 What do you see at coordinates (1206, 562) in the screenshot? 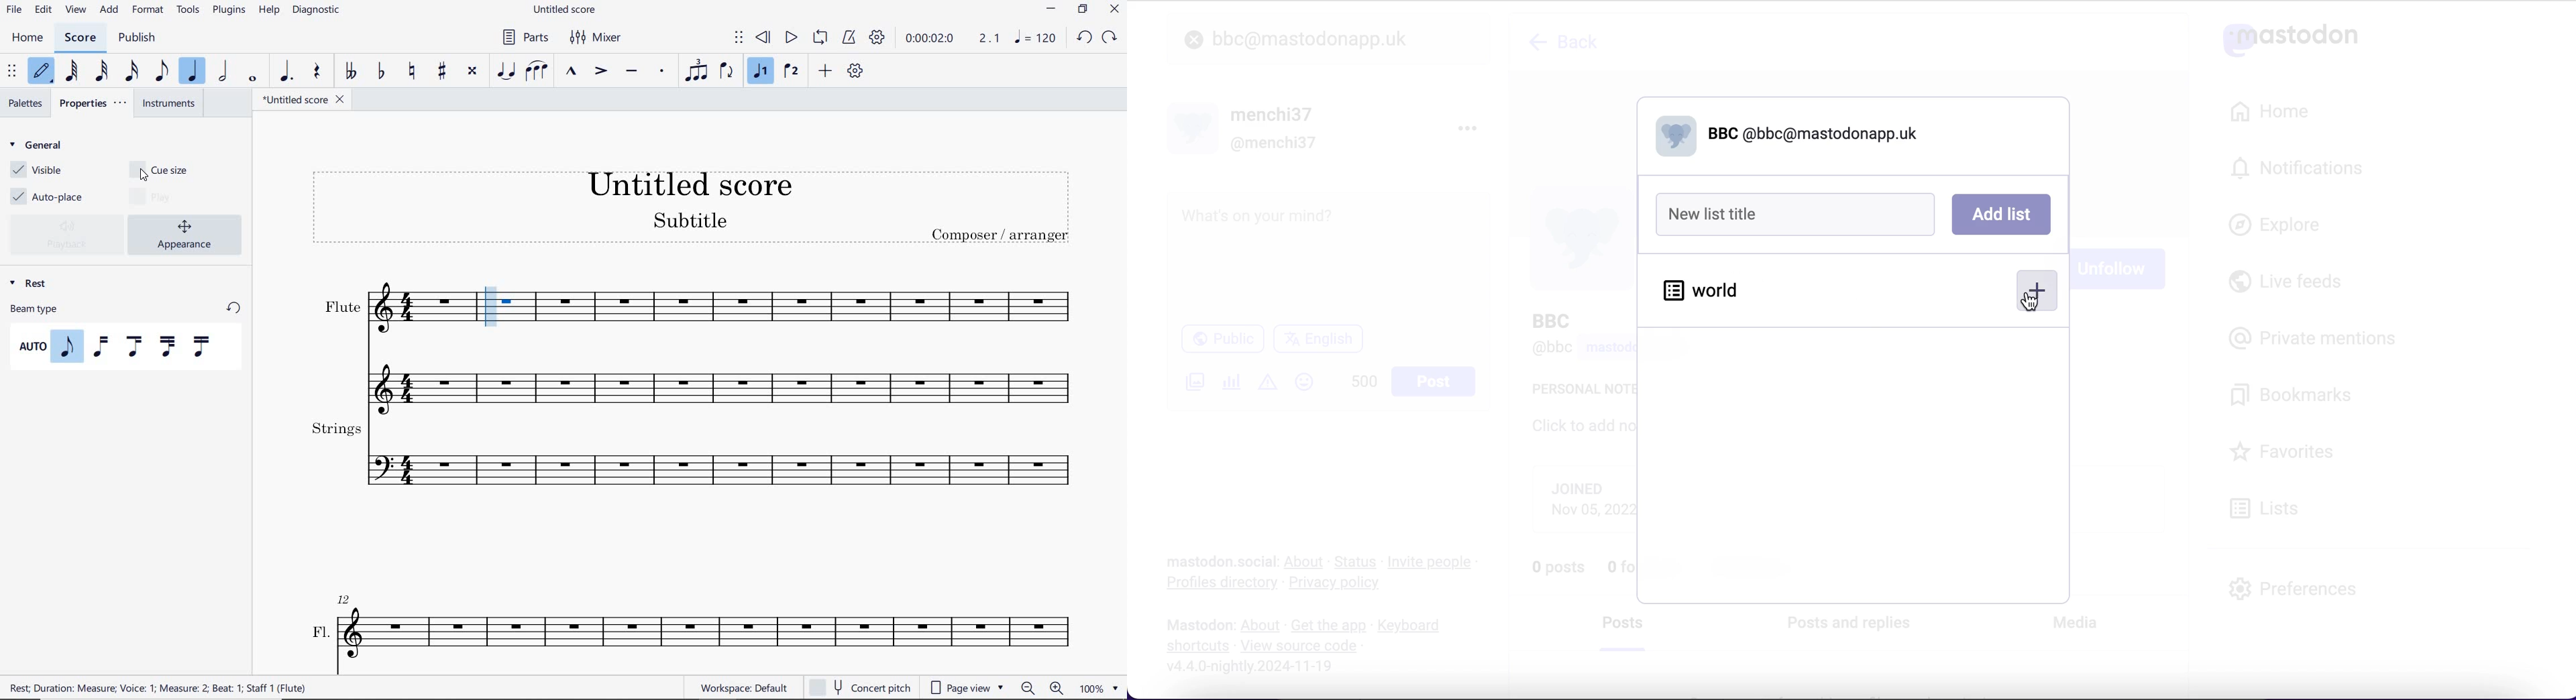
I see `mastodon social` at bounding box center [1206, 562].